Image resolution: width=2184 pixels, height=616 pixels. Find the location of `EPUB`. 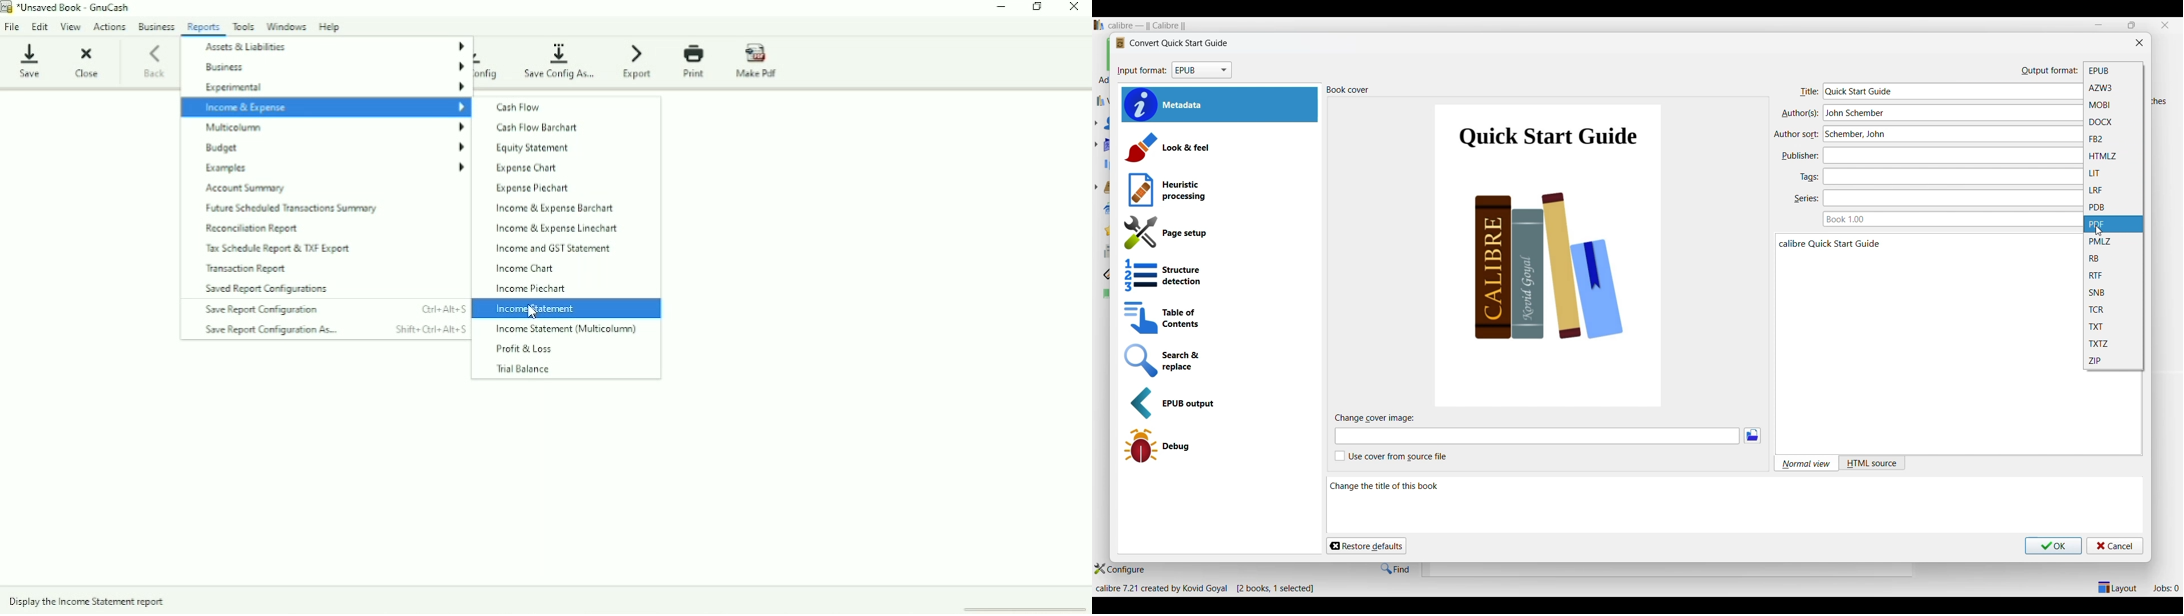

EPUB is located at coordinates (2114, 70).